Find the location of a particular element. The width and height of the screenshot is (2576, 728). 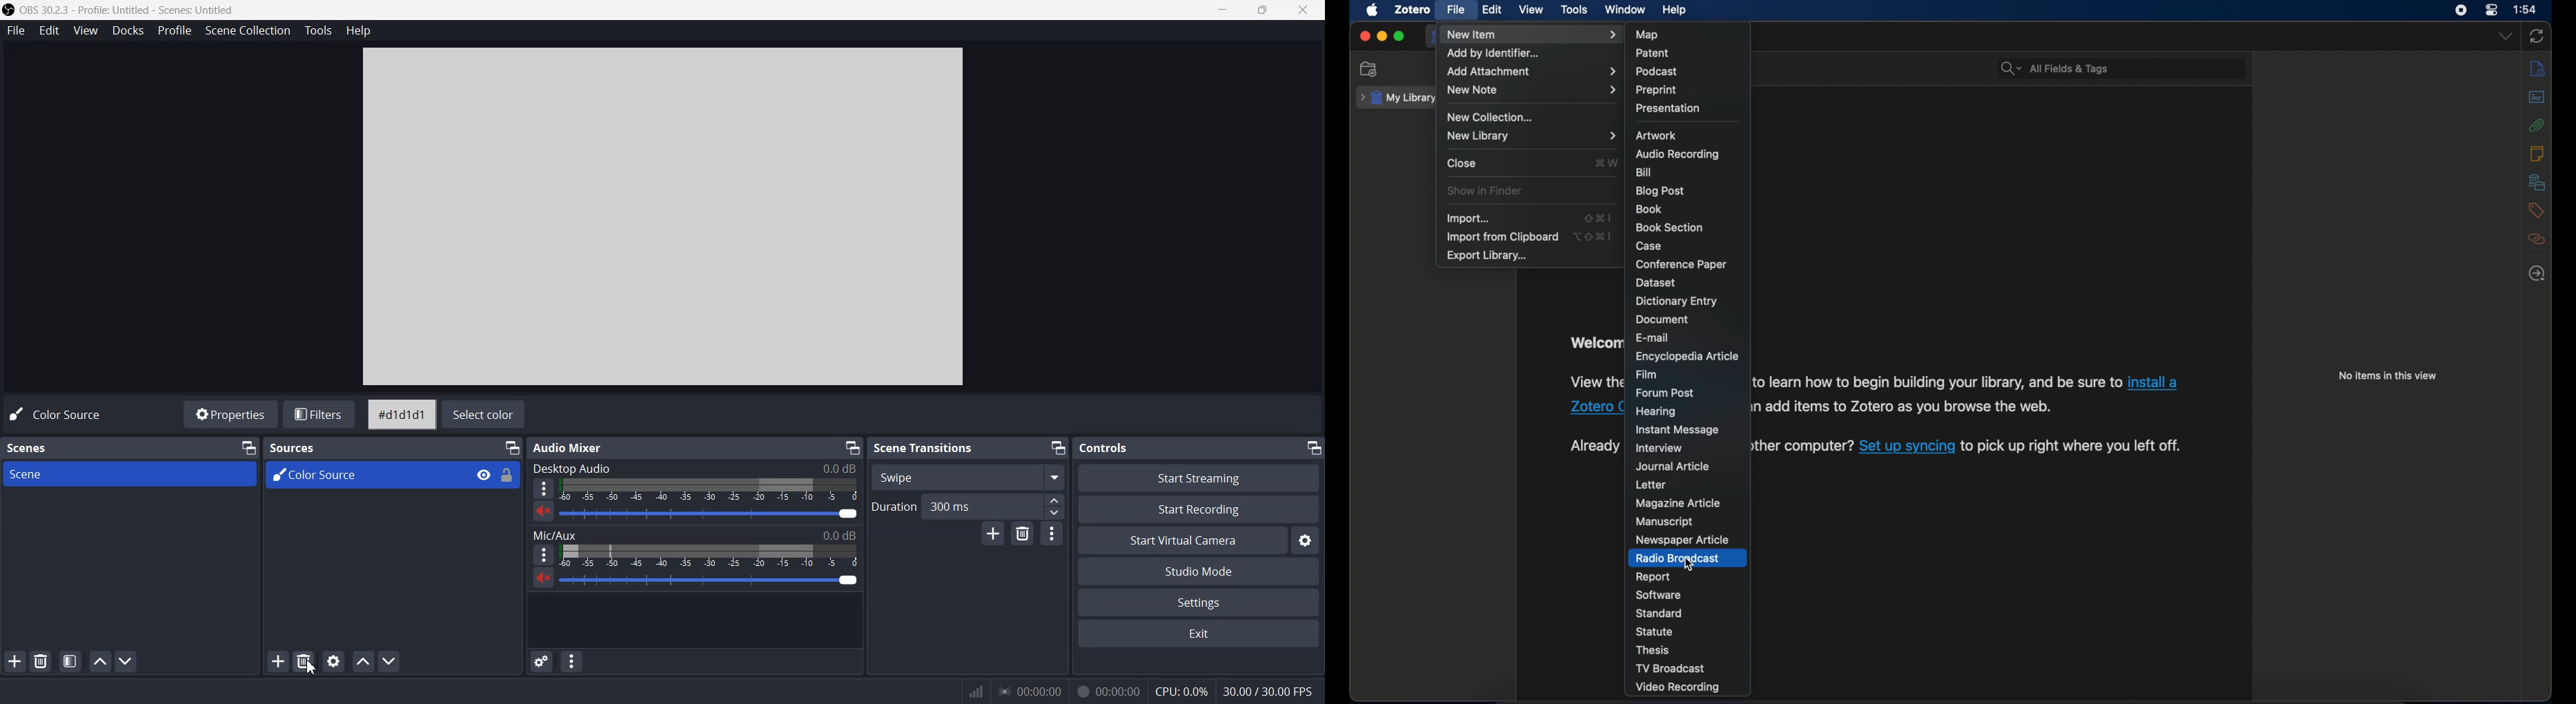

Duration is located at coordinates (894, 505).